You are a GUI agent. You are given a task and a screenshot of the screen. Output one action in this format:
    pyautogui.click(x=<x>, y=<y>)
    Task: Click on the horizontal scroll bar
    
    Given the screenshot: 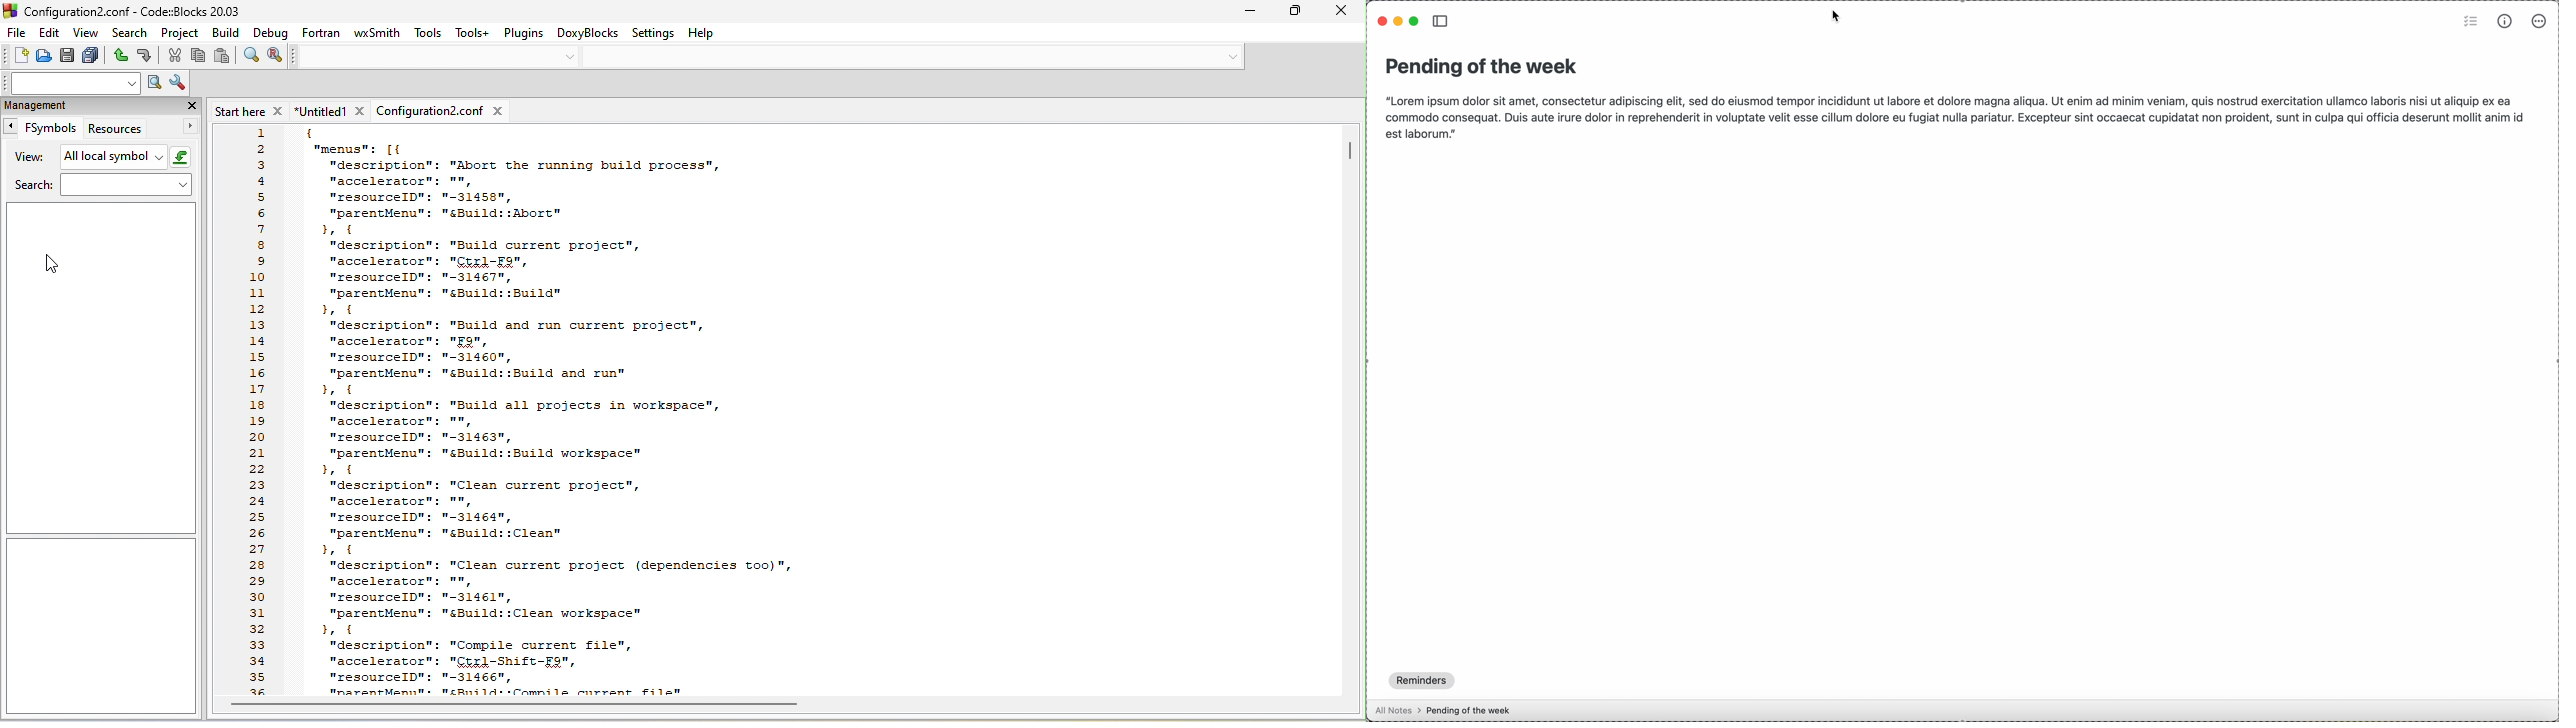 What is the action you would take?
    pyautogui.click(x=514, y=705)
    